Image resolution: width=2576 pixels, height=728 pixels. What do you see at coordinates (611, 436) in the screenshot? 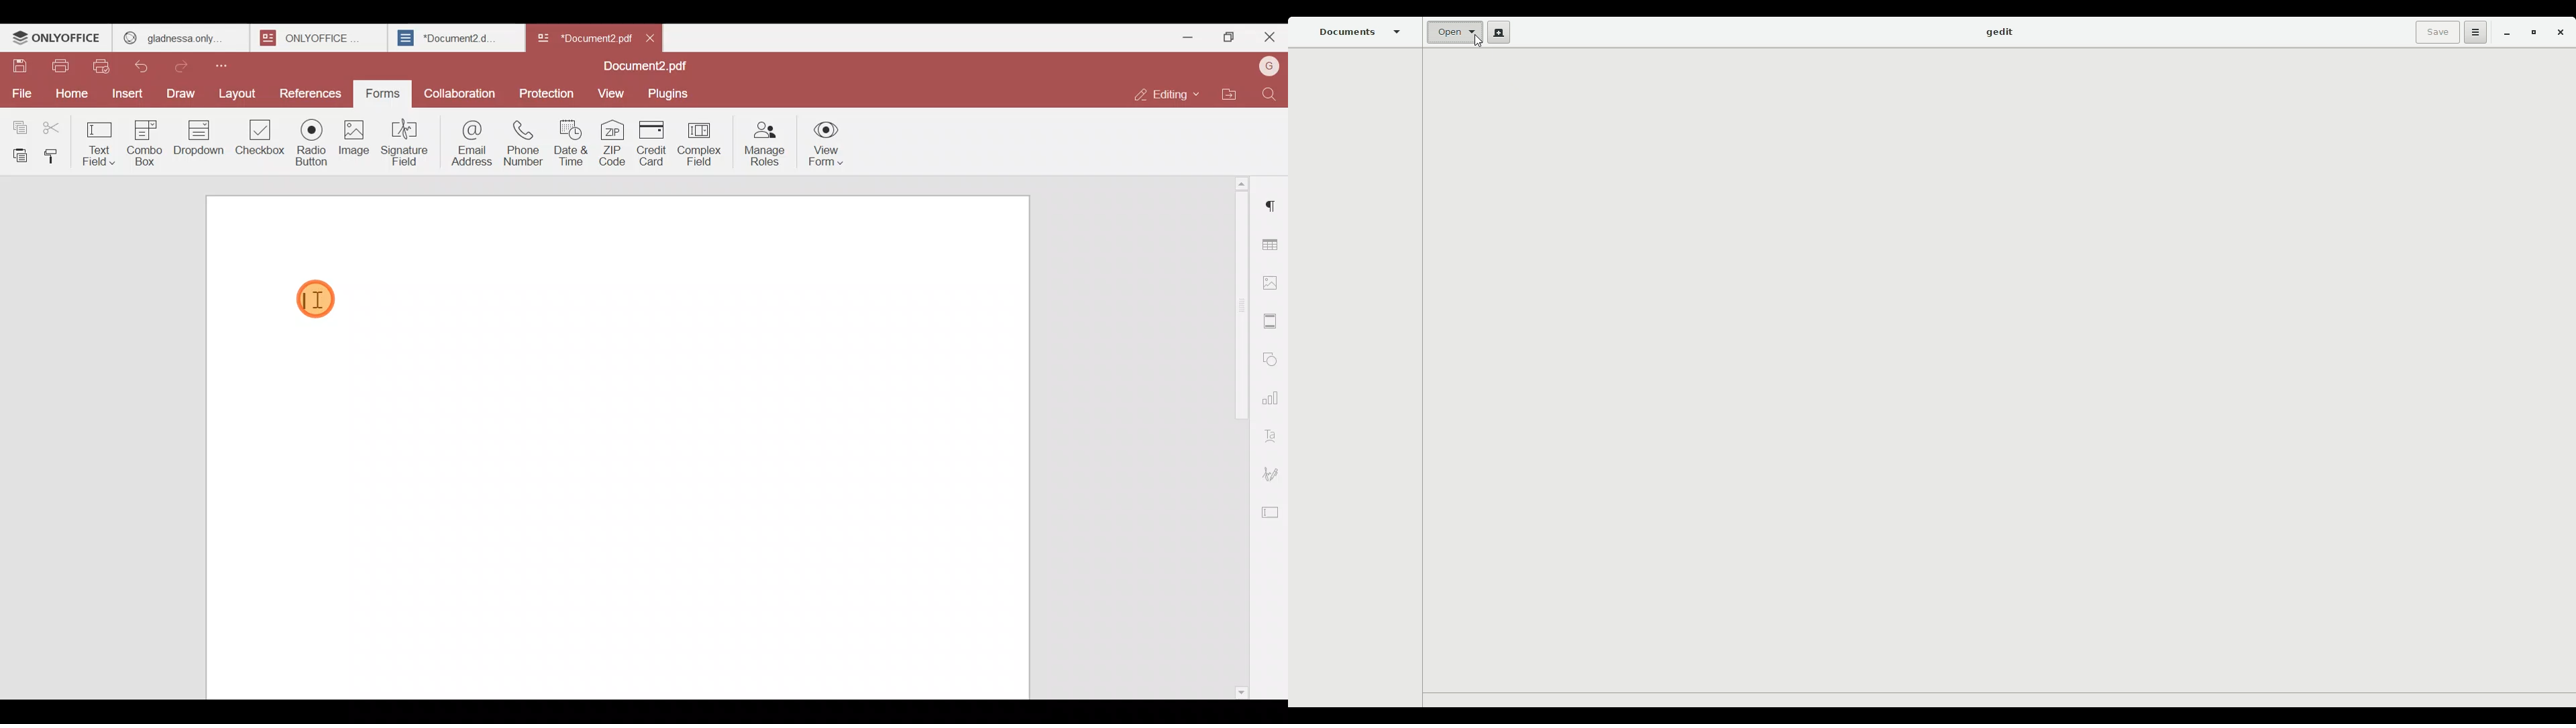
I see `Working area` at bounding box center [611, 436].